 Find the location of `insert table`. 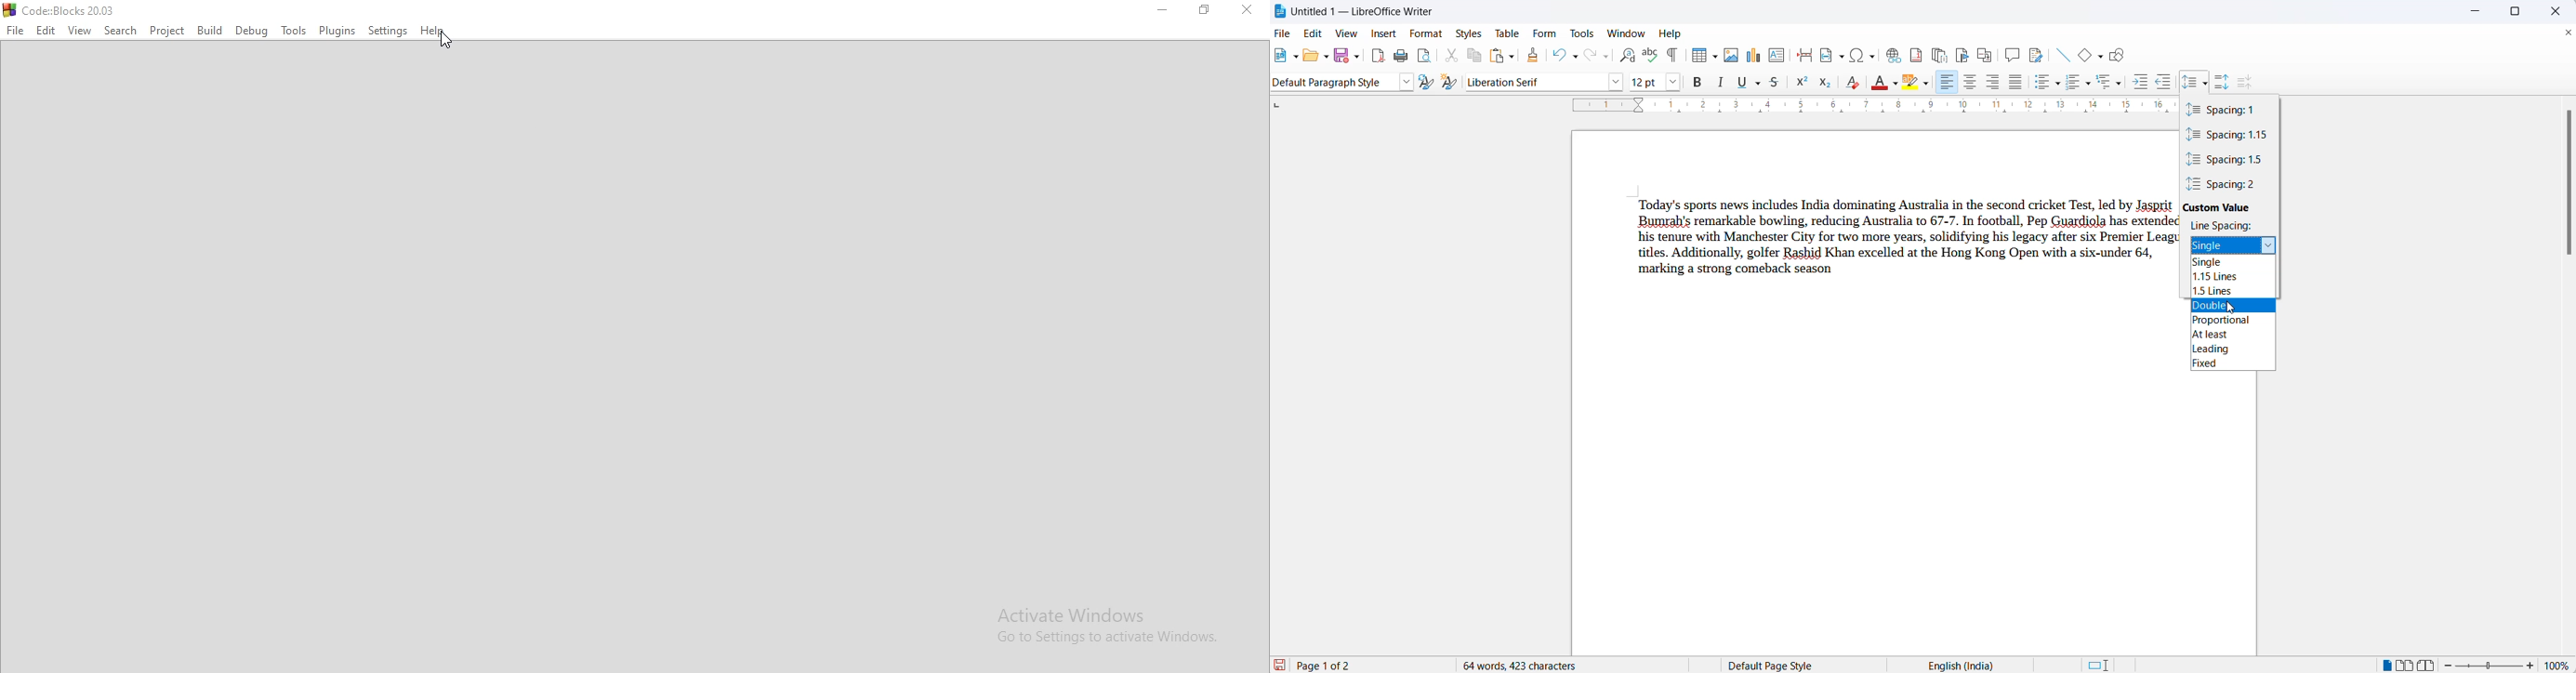

insert table is located at coordinates (1697, 55).